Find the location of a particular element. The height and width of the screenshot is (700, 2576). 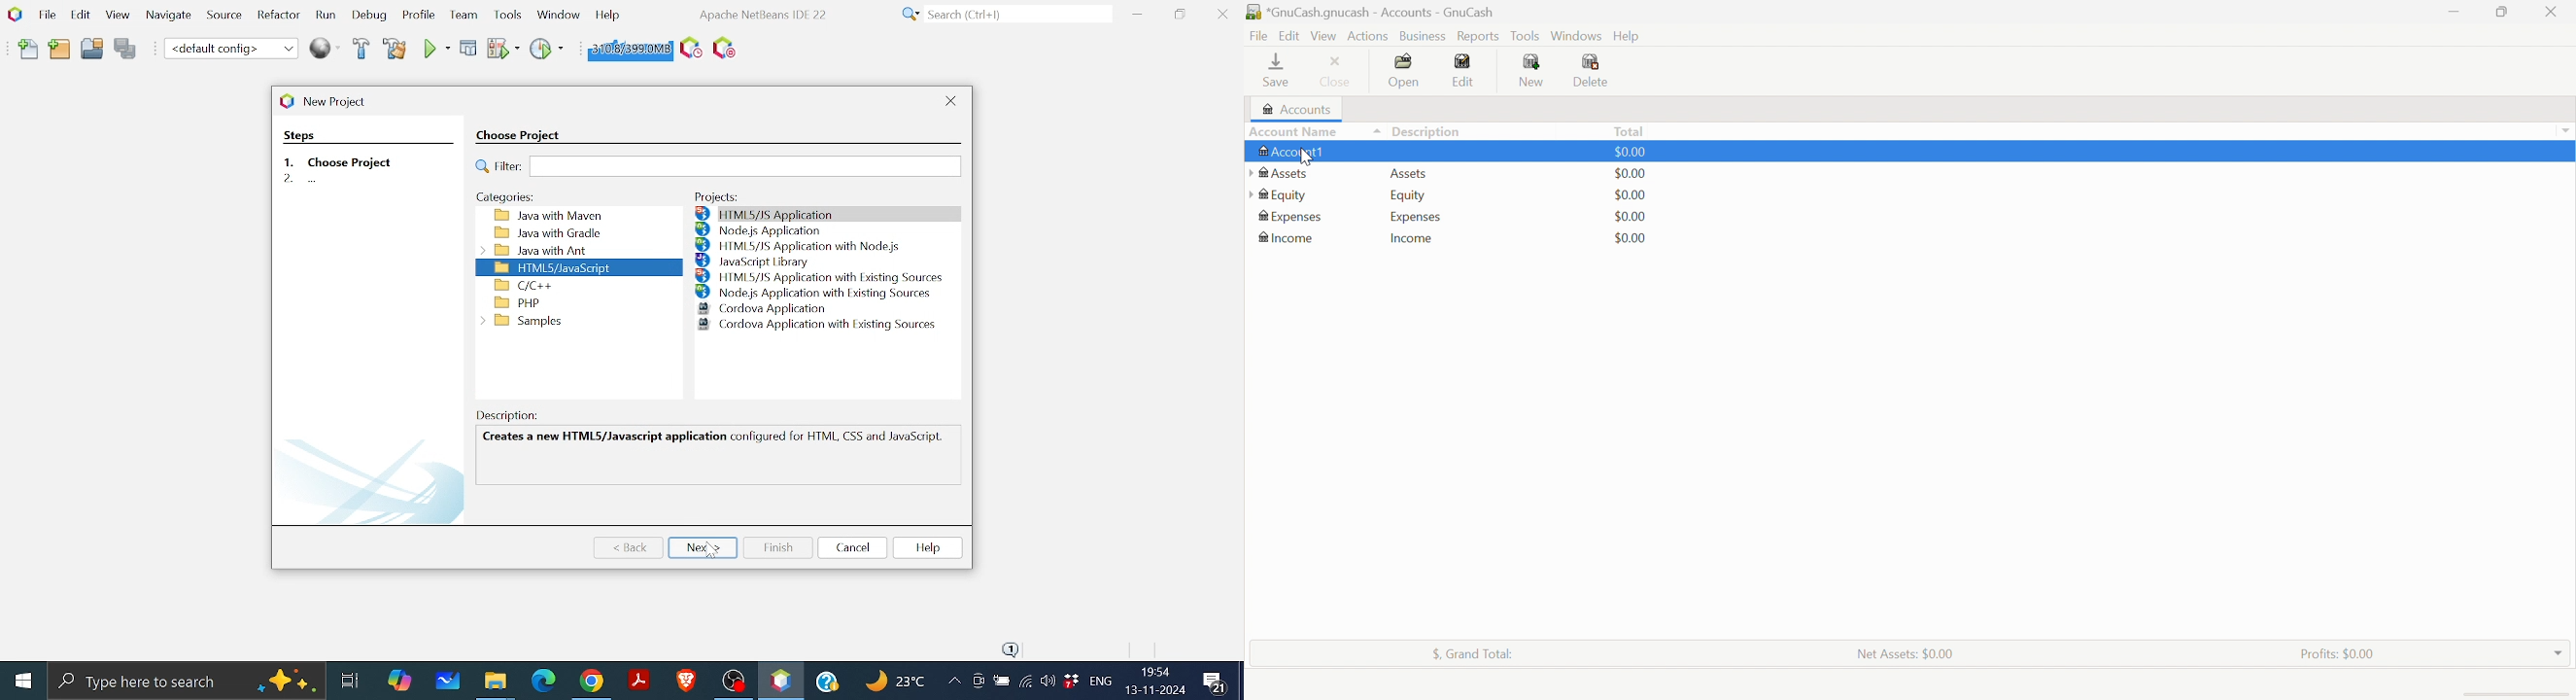

File is located at coordinates (1259, 36).